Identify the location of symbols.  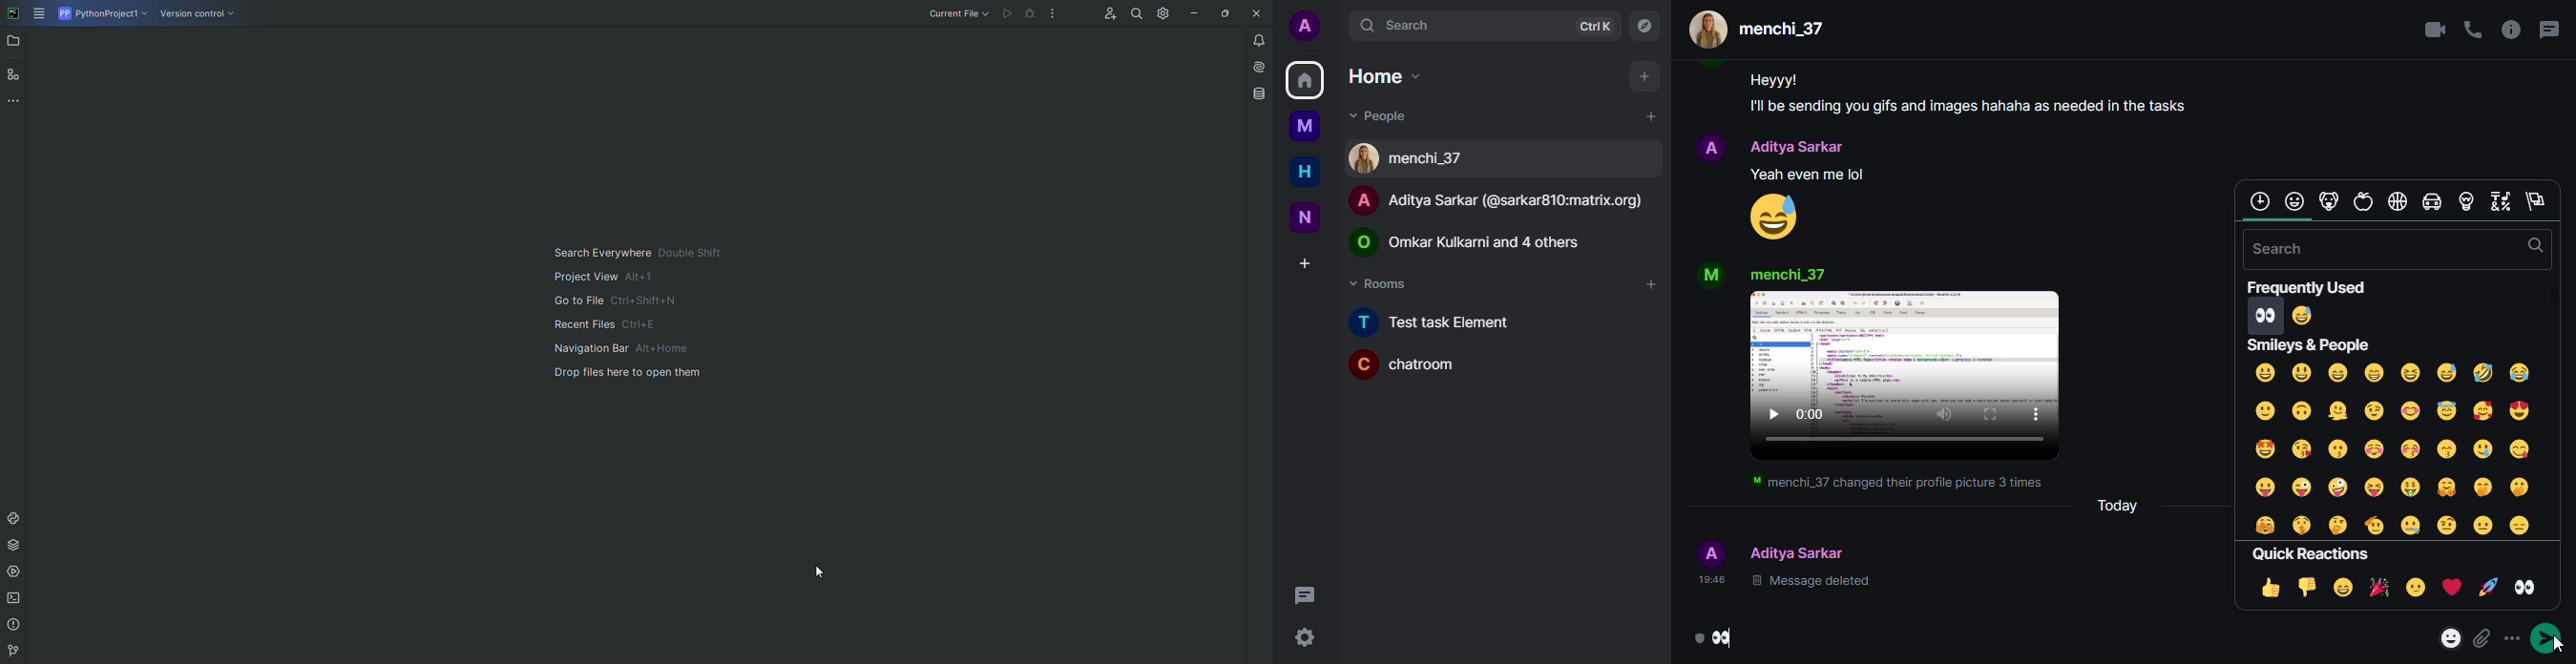
(2497, 201).